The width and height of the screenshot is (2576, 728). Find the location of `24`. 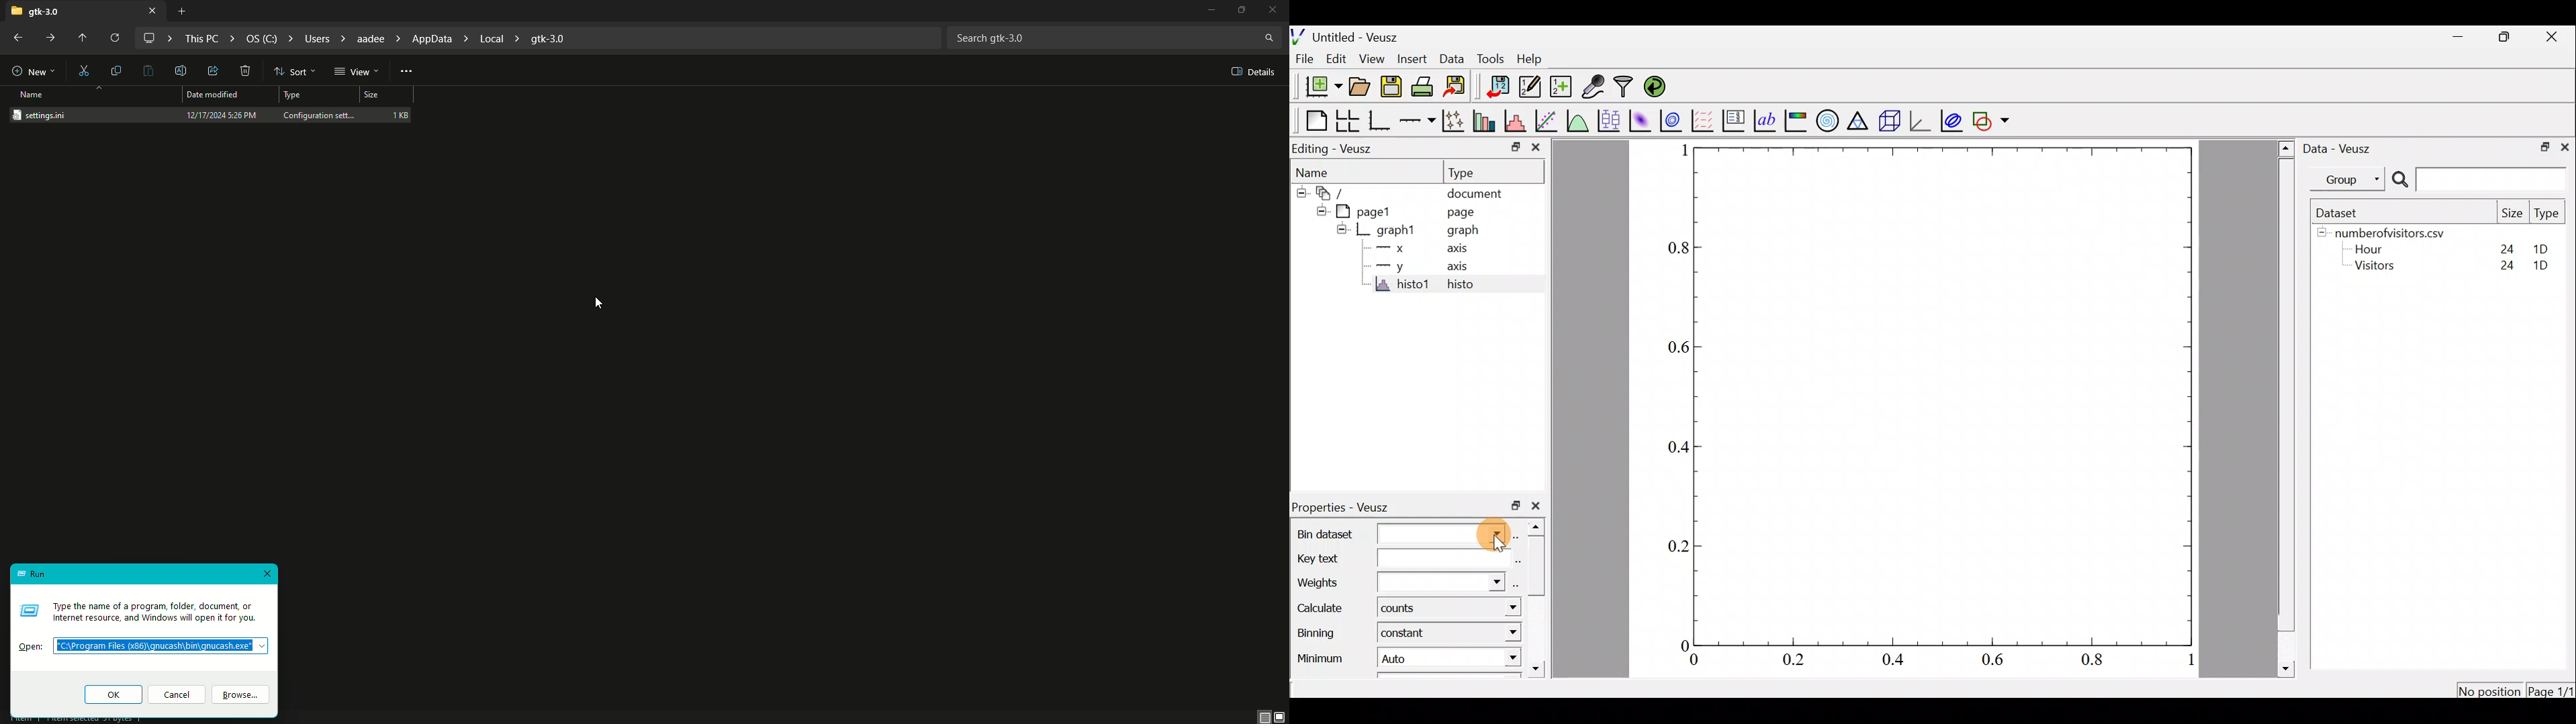

24 is located at coordinates (2501, 246).